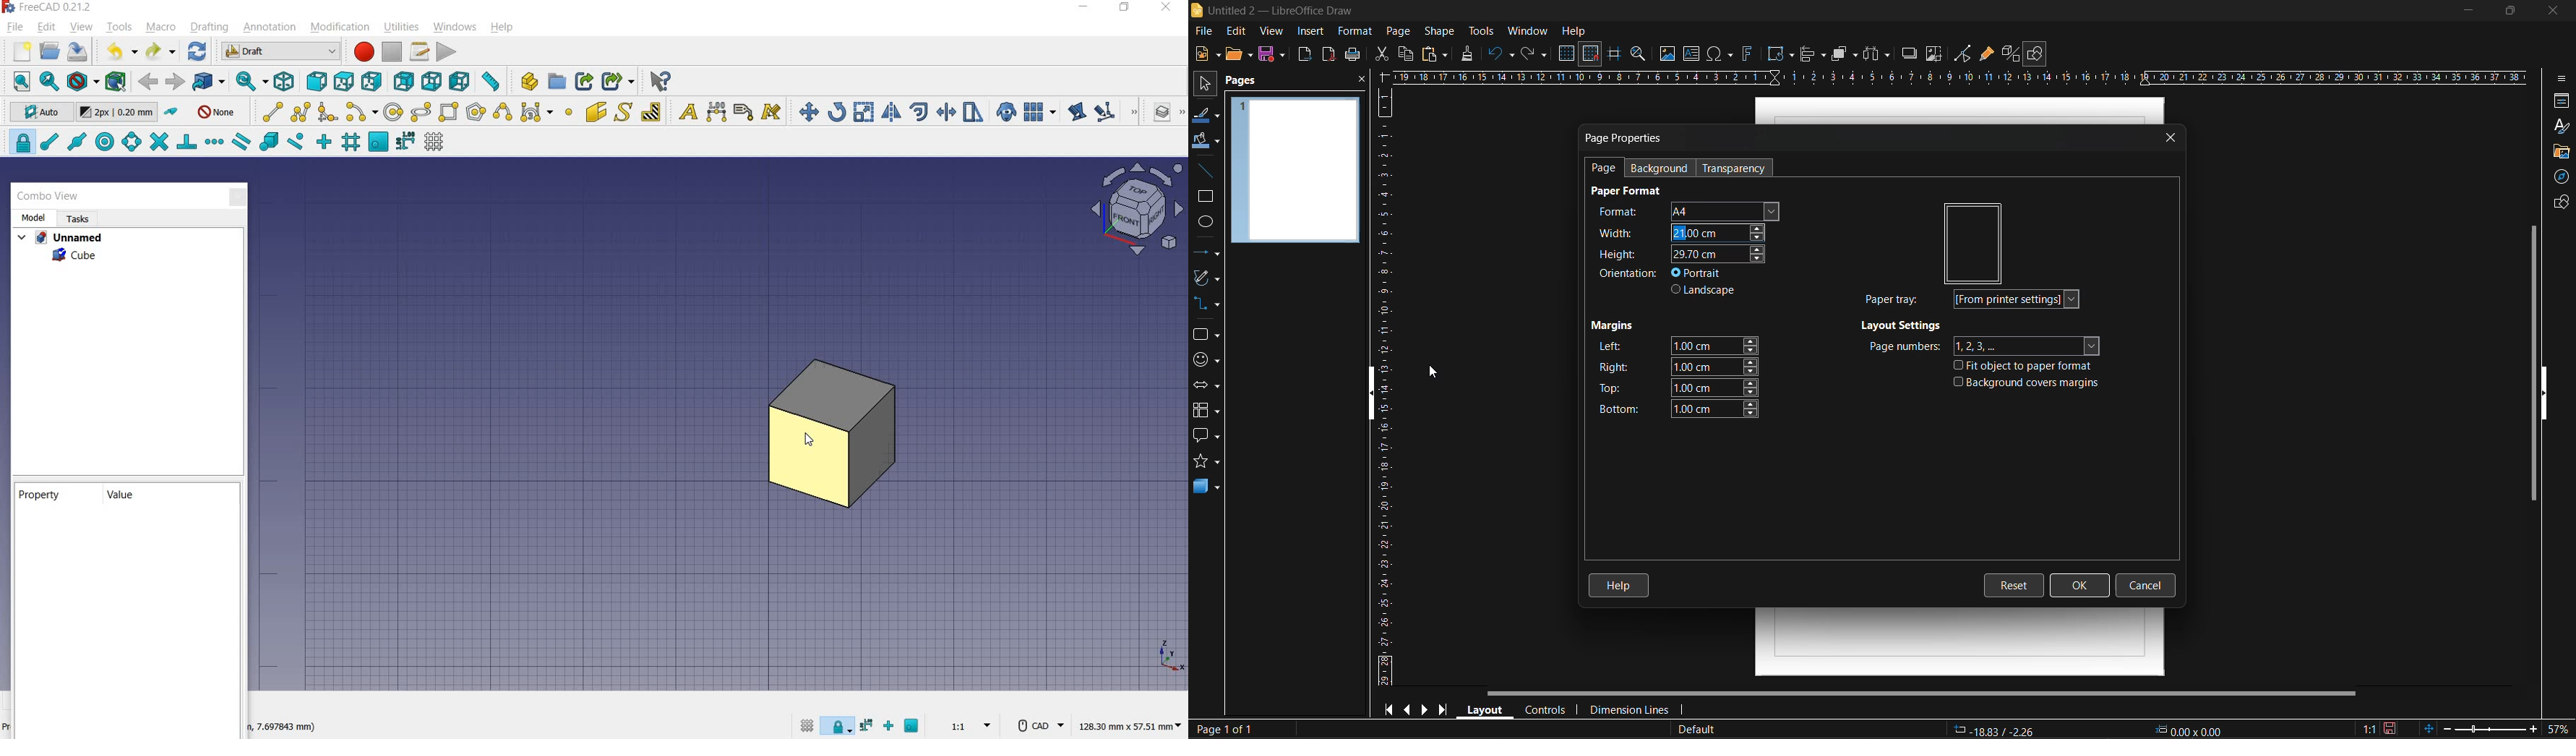  What do you see at coordinates (2172, 138) in the screenshot?
I see `close` at bounding box center [2172, 138].